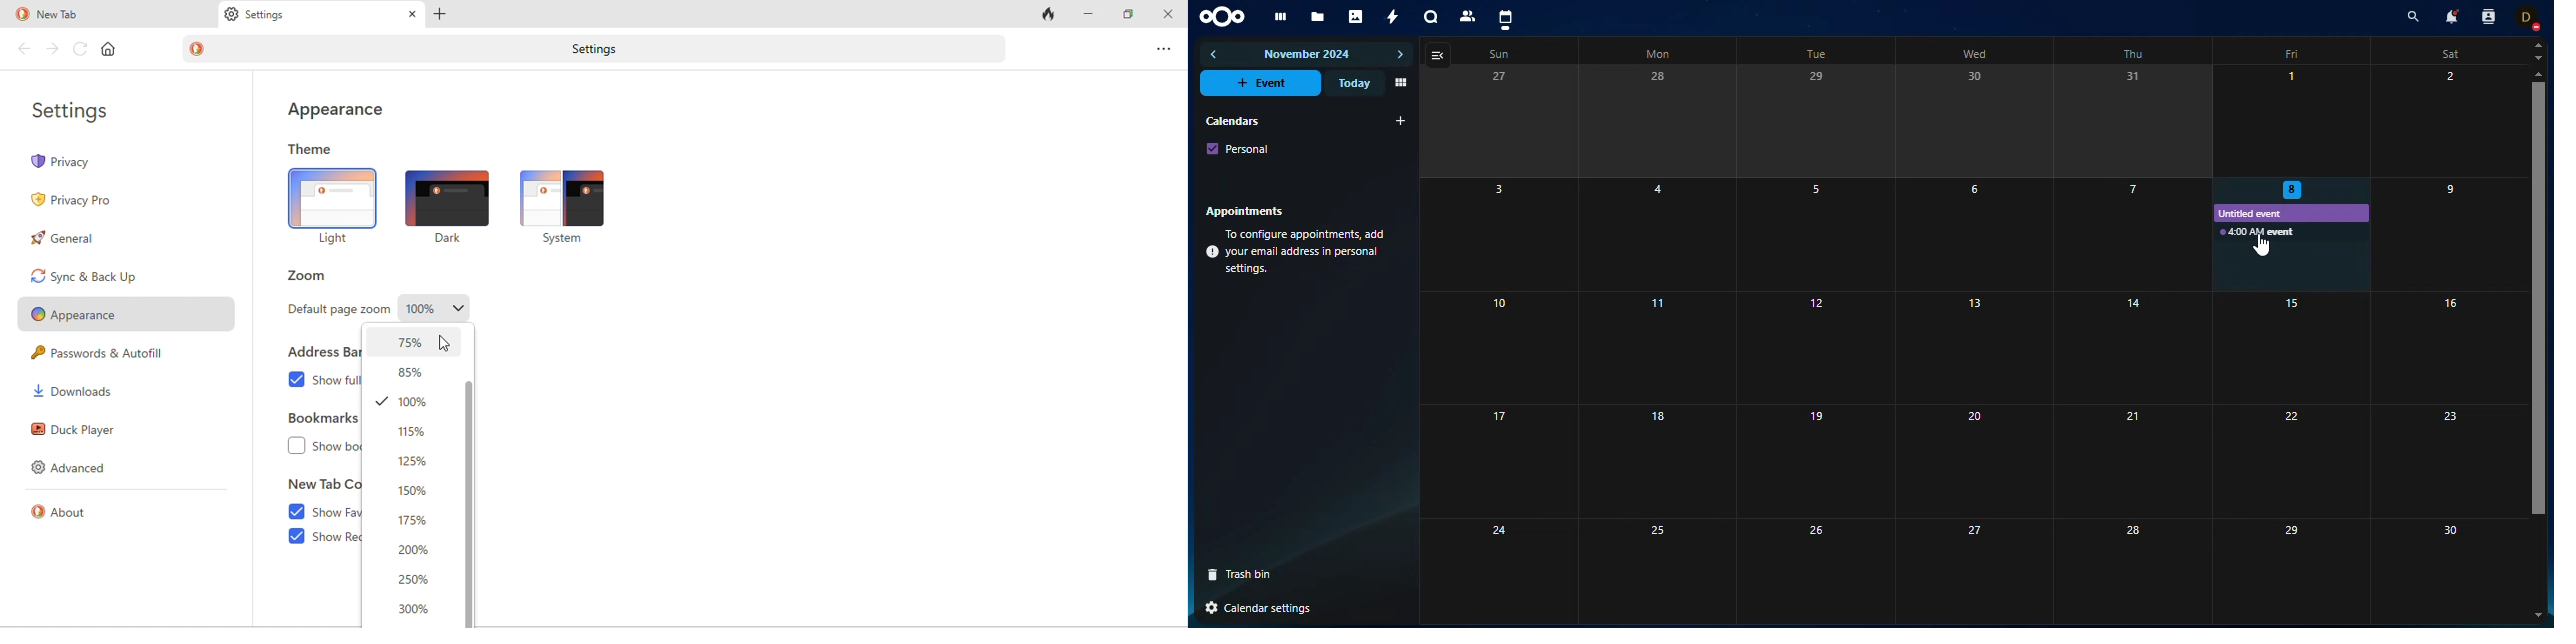  Describe the element at coordinates (1357, 17) in the screenshot. I see `photos` at that location.